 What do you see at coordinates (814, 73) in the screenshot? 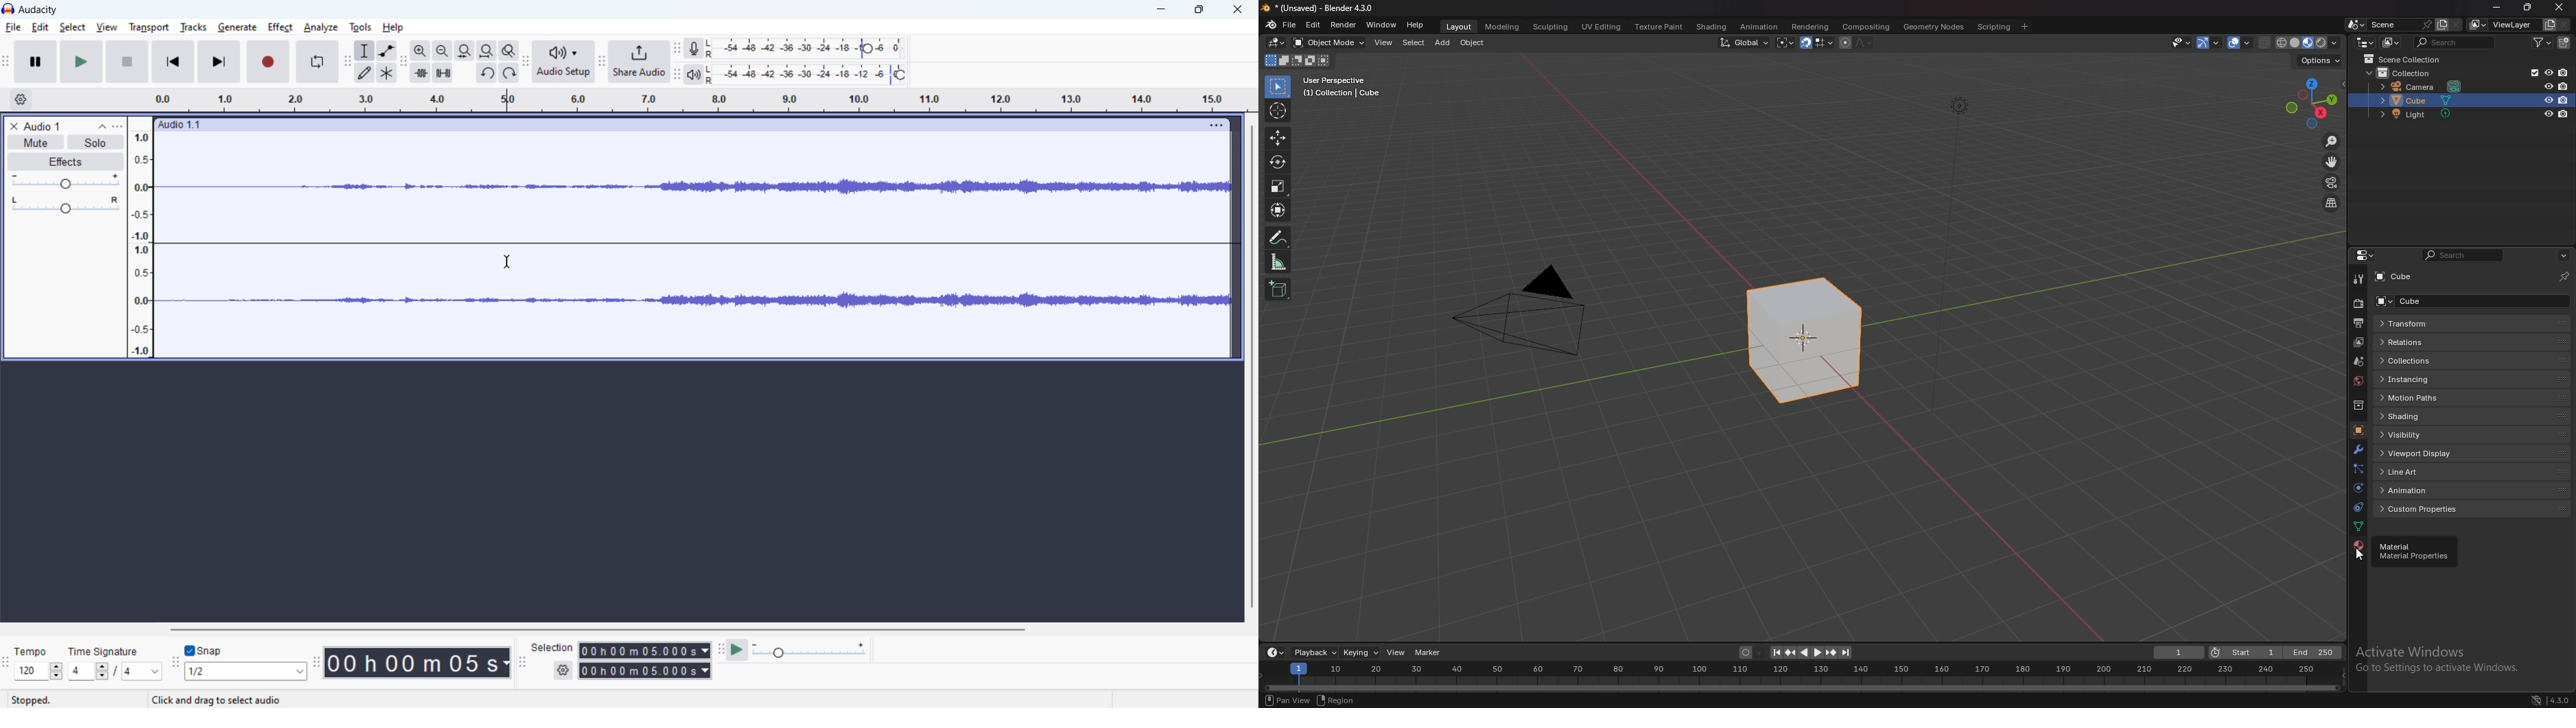
I see `playback level` at bounding box center [814, 73].